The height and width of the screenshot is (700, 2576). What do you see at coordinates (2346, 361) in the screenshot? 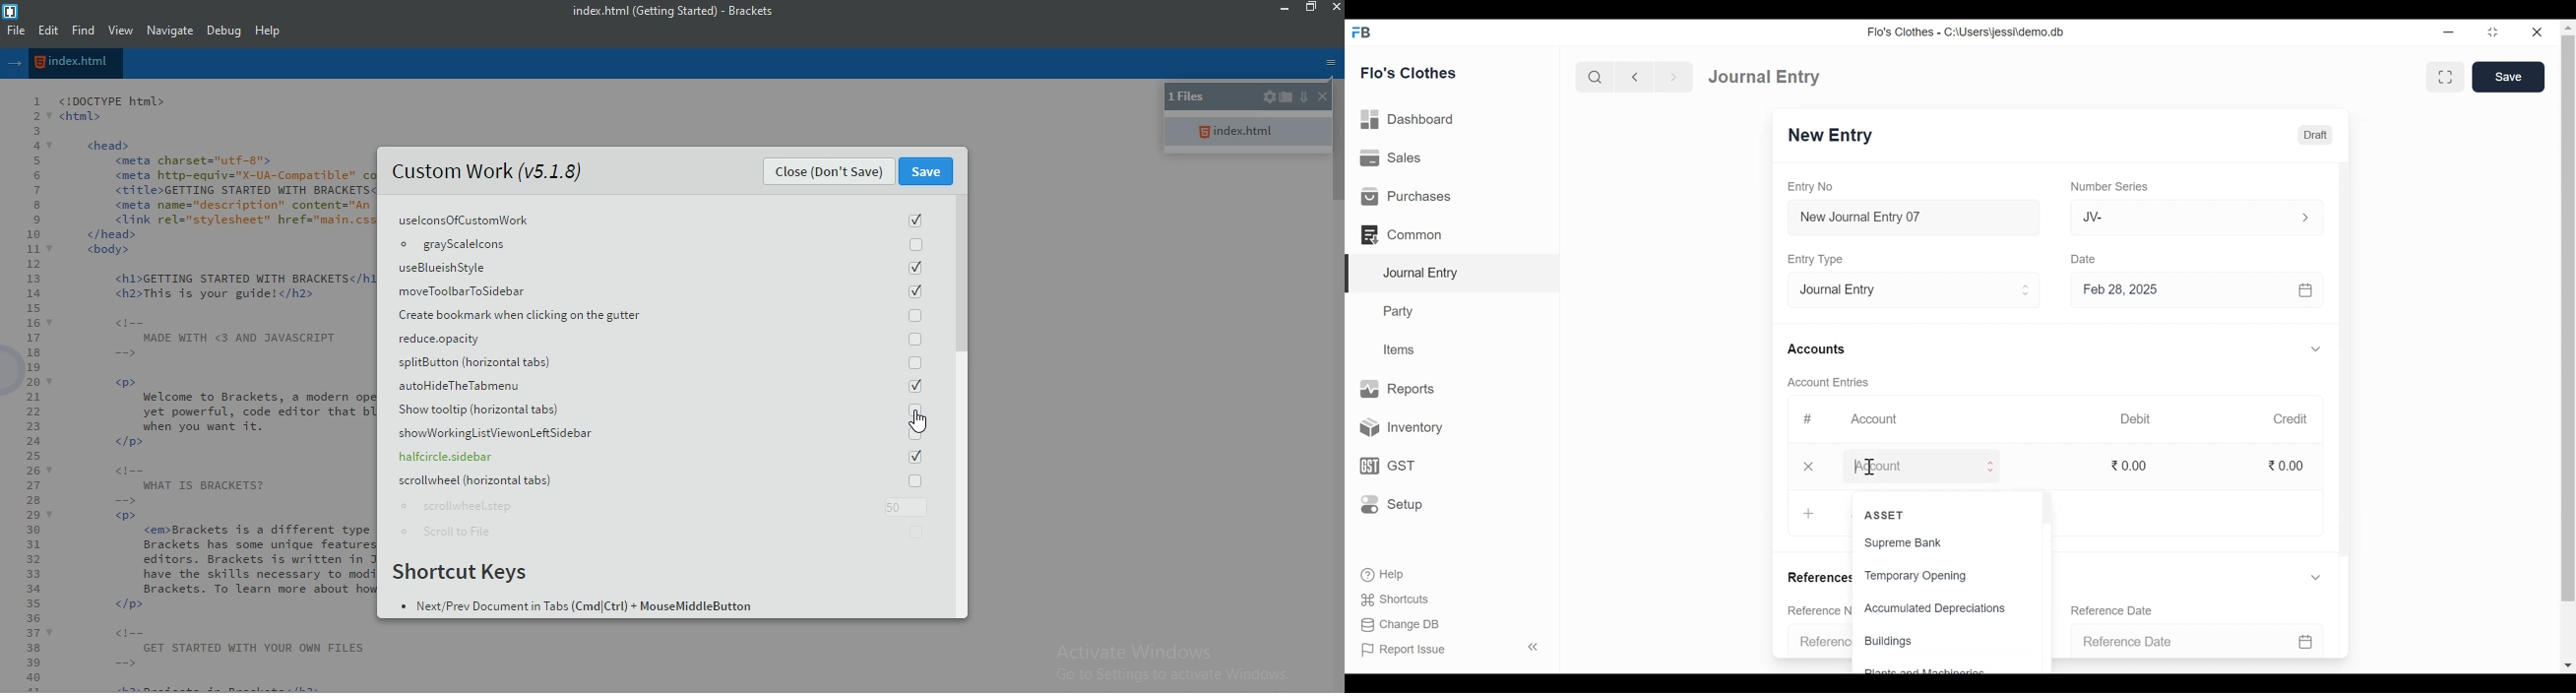
I see `Vertical Scroll bar` at bounding box center [2346, 361].